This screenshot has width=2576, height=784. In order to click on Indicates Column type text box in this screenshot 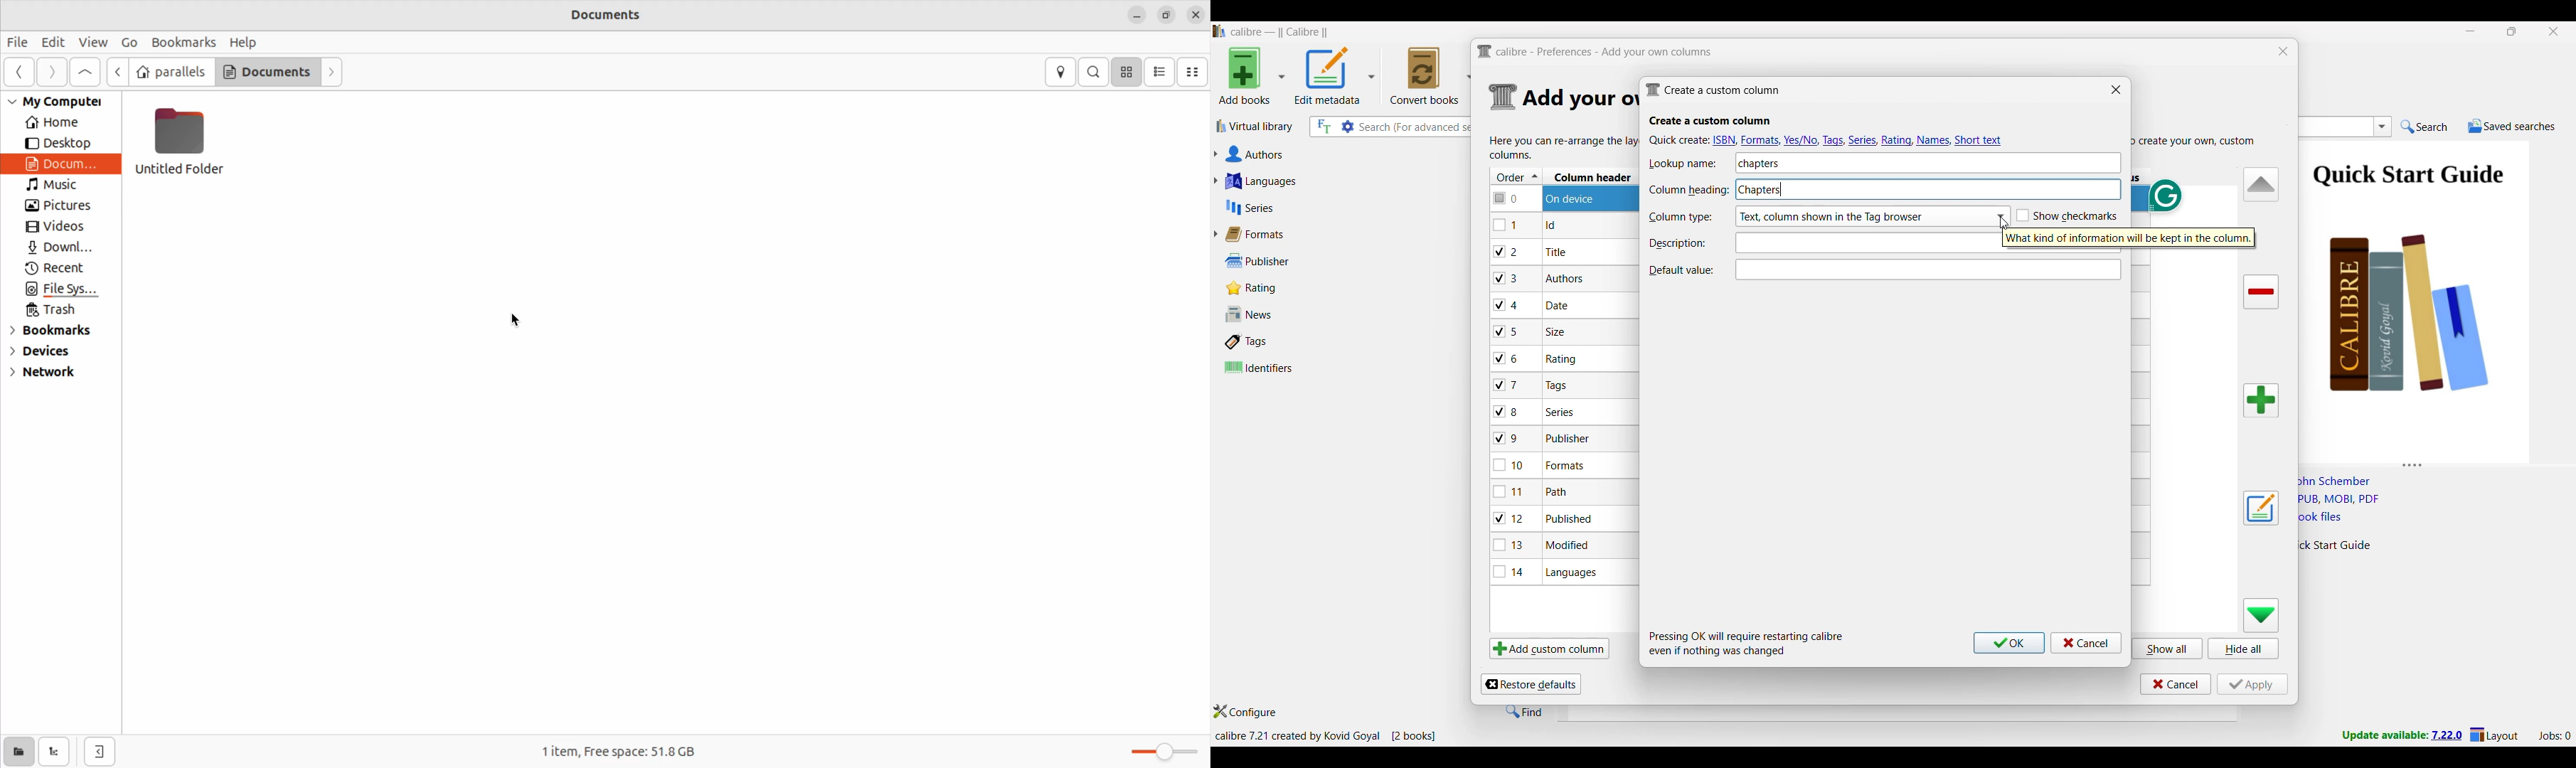, I will do `click(1680, 218)`.